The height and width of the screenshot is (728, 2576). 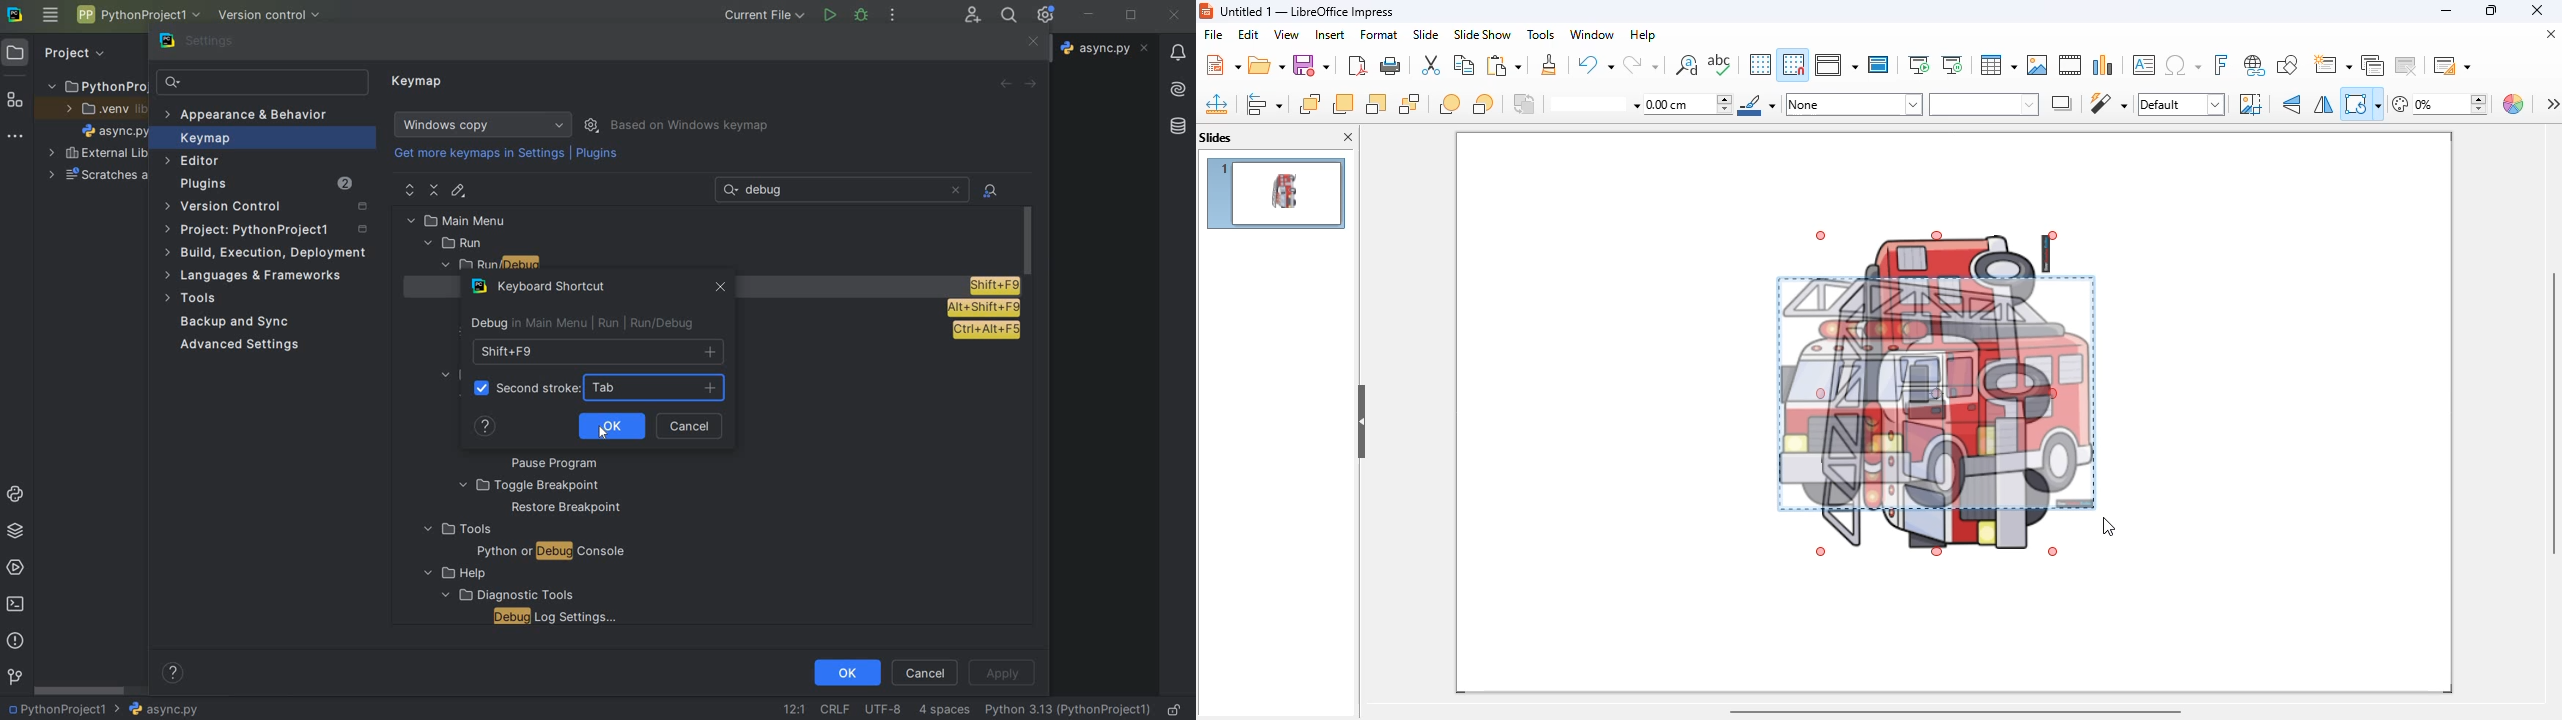 I want to click on horizontal scroll bar, so click(x=1956, y=712).